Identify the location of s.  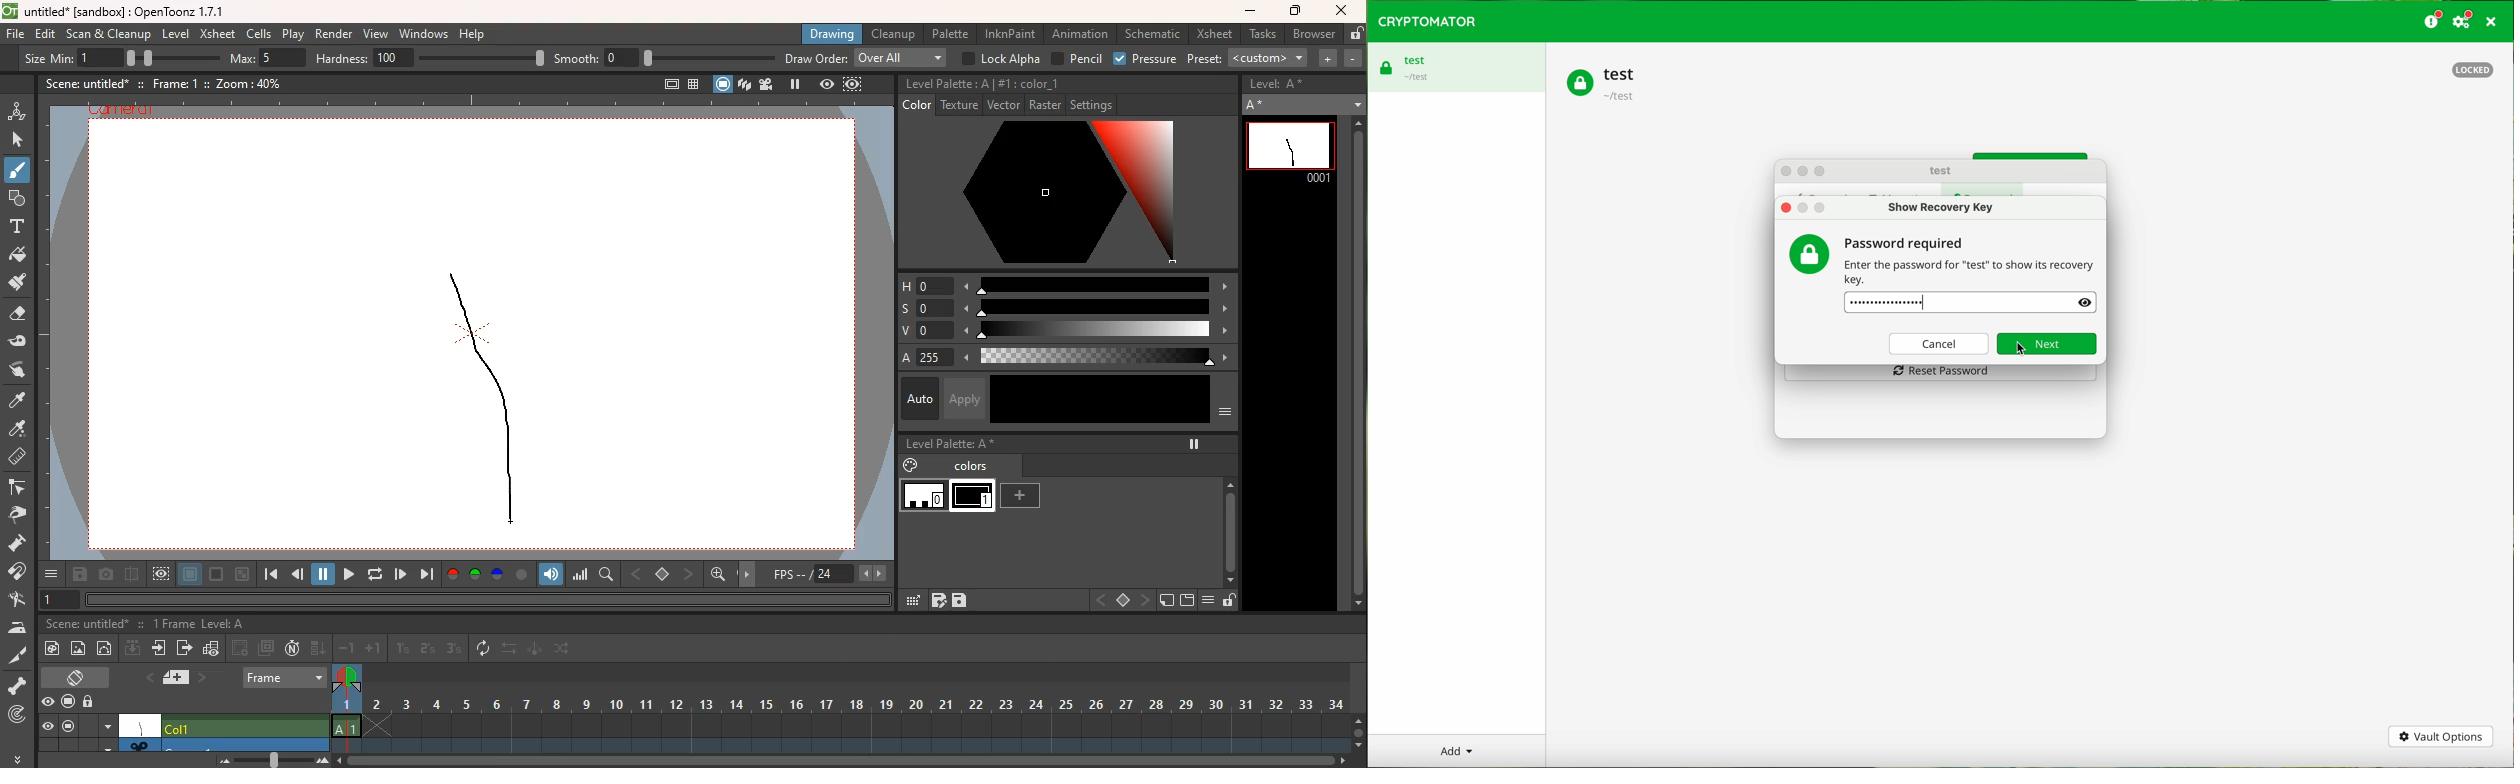
(918, 308).